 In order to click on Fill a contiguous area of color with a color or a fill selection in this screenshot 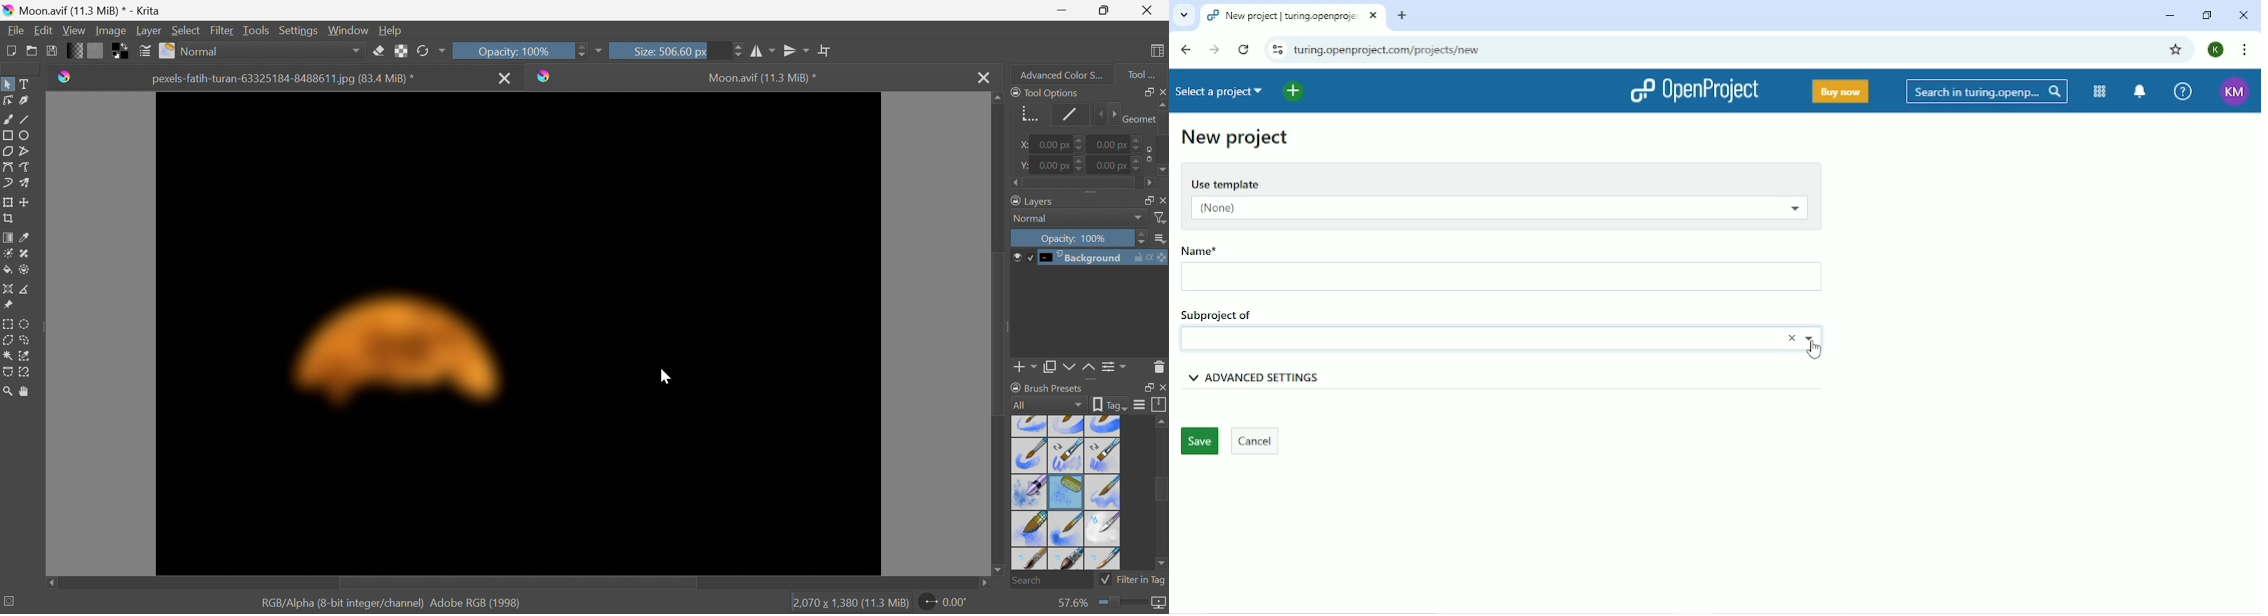, I will do `click(8, 269)`.